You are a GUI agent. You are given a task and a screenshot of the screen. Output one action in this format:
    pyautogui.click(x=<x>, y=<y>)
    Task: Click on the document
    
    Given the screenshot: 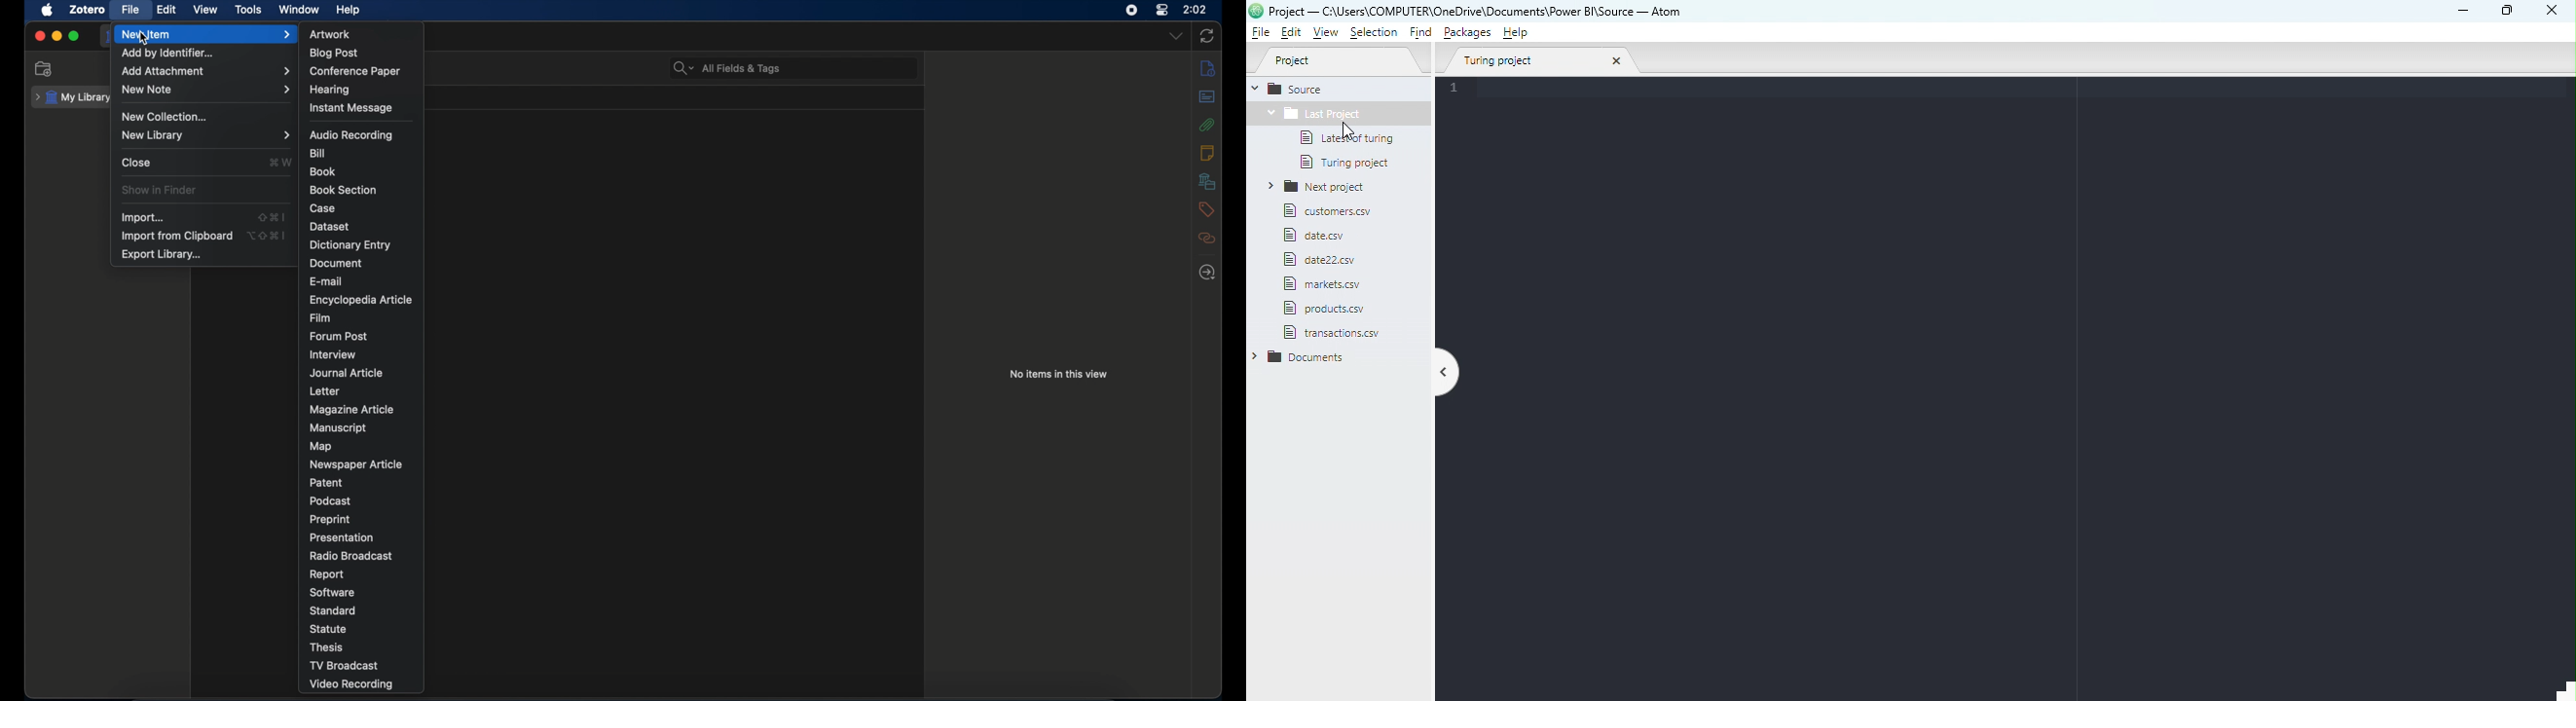 What is the action you would take?
    pyautogui.click(x=335, y=263)
    